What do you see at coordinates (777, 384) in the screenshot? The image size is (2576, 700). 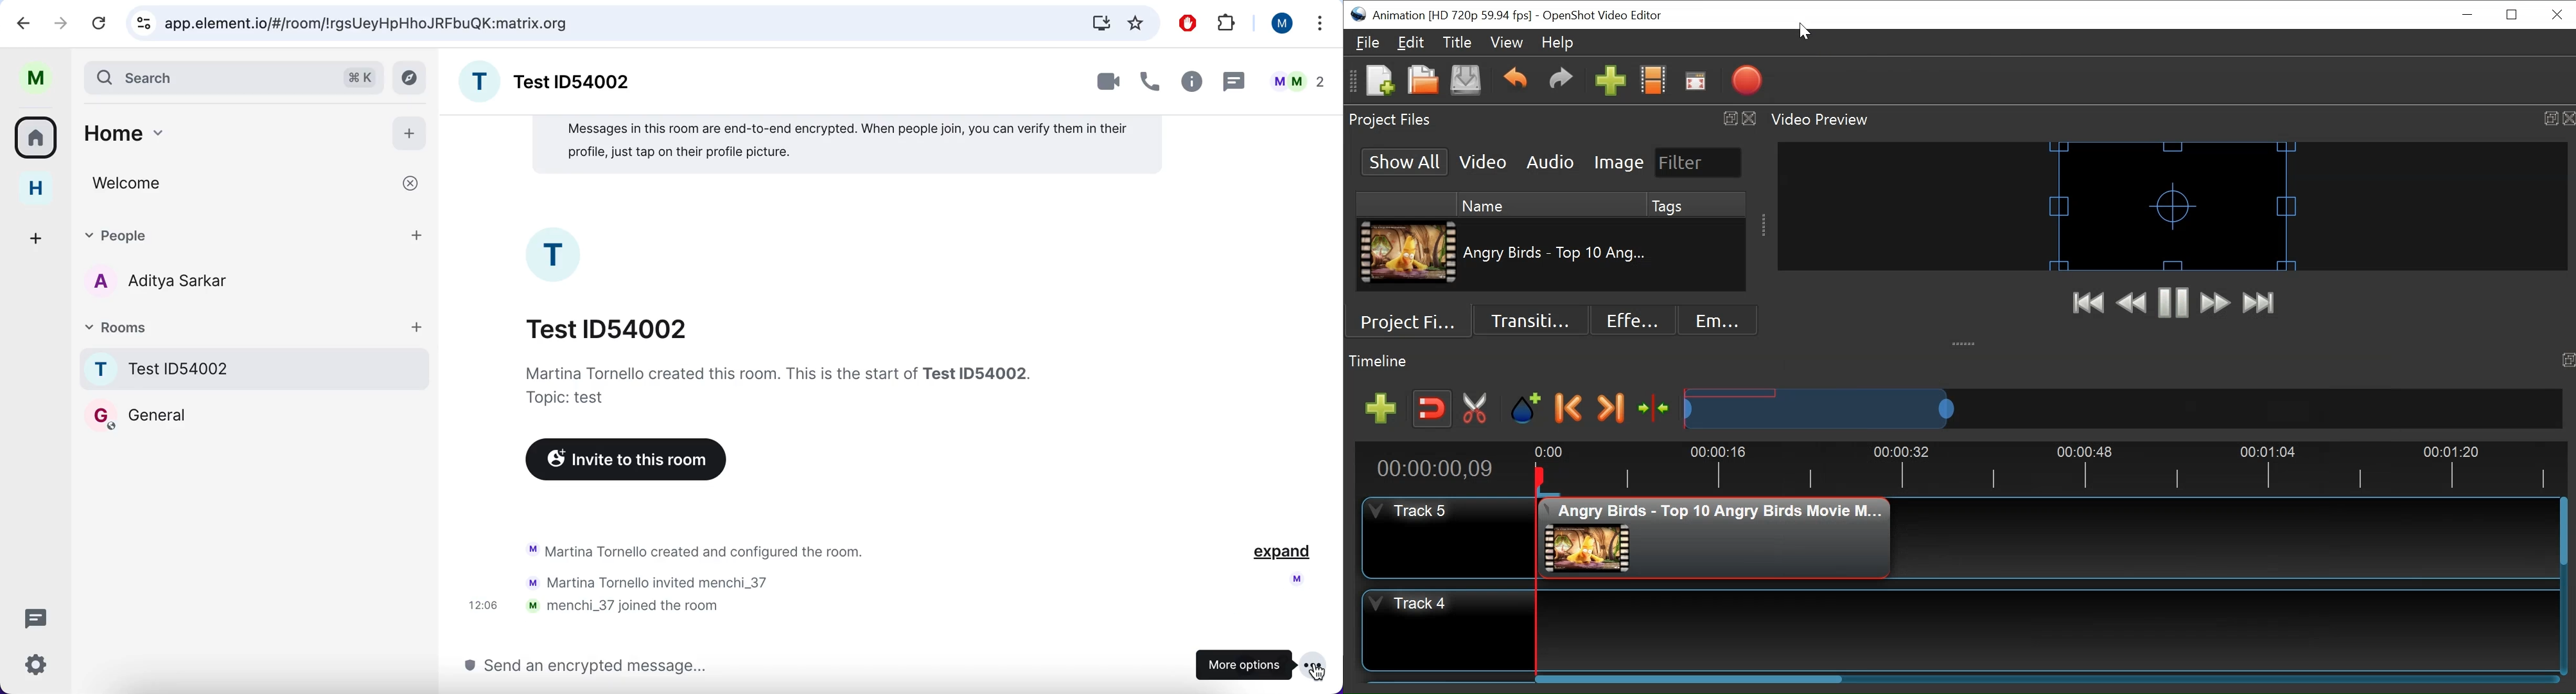 I see `information` at bounding box center [777, 384].